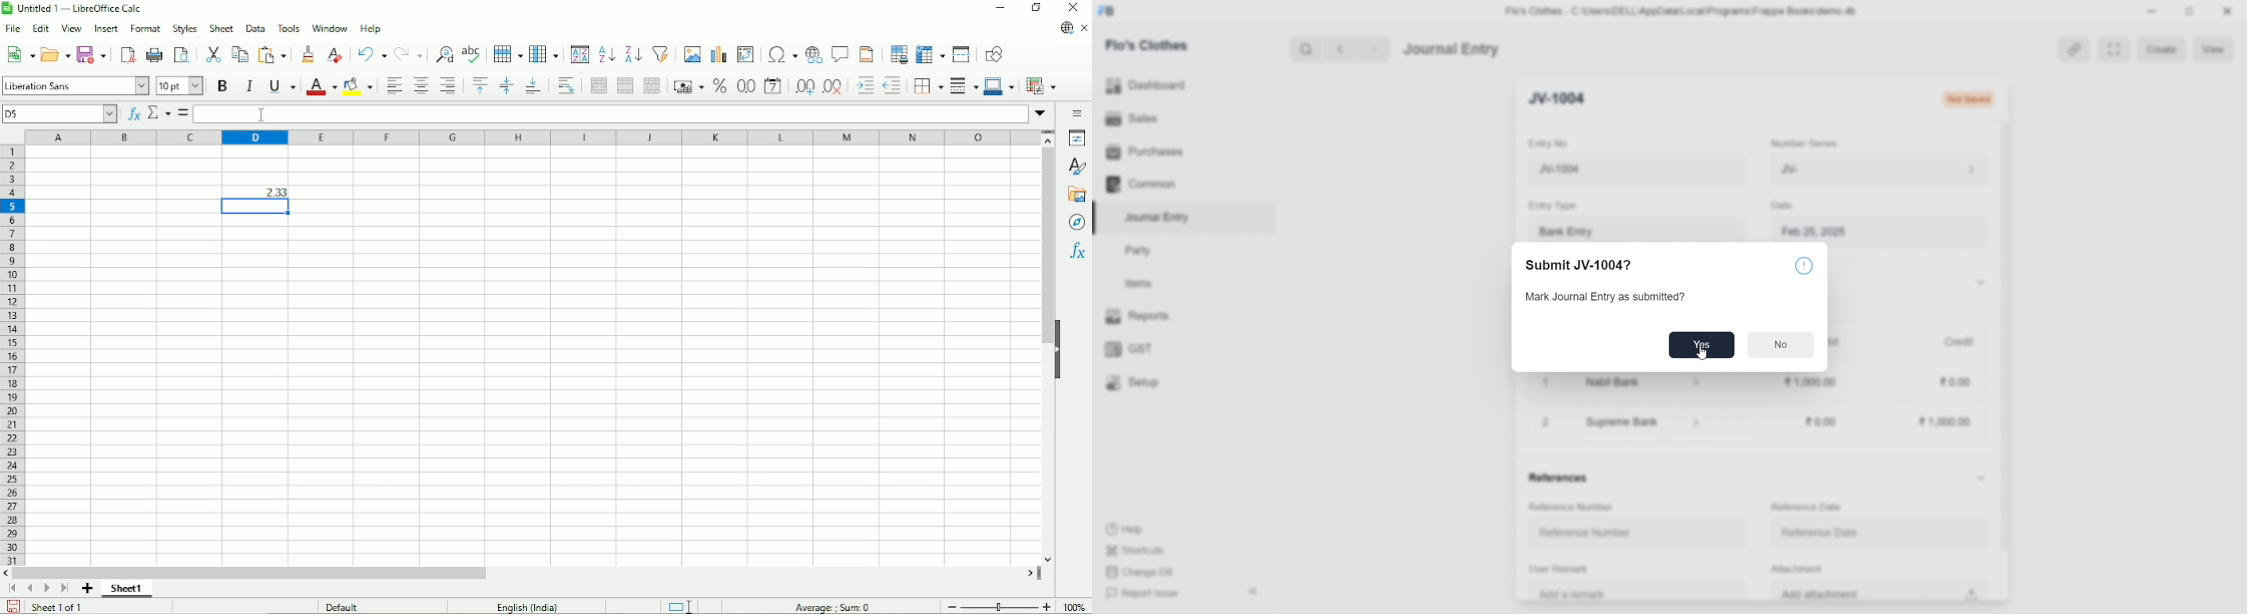  What do you see at coordinates (155, 55) in the screenshot?
I see `print` at bounding box center [155, 55].